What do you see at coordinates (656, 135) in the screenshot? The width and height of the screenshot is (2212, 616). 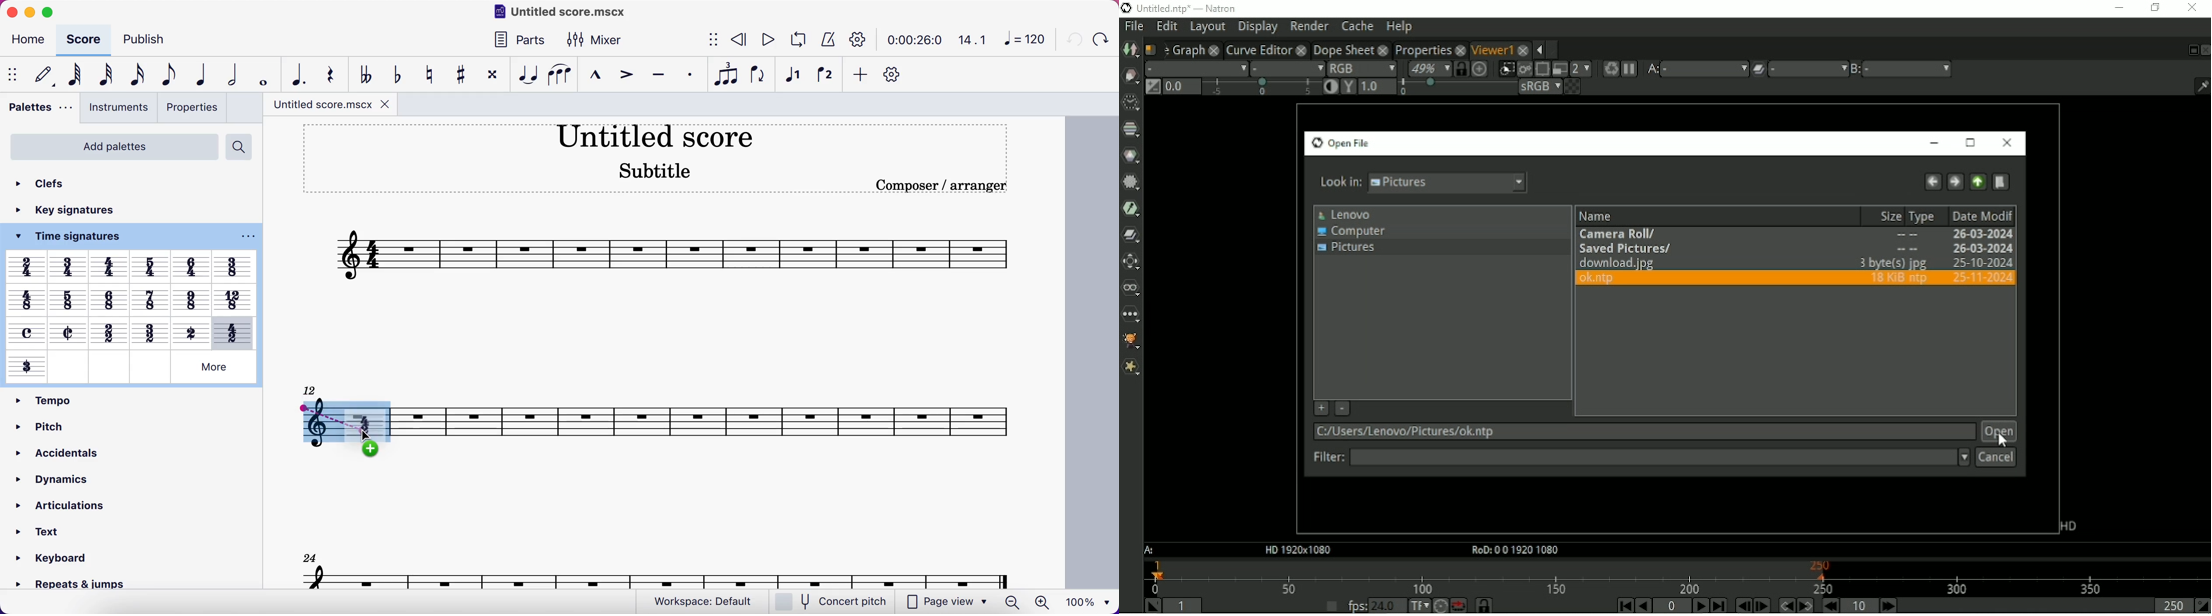 I see `title` at bounding box center [656, 135].